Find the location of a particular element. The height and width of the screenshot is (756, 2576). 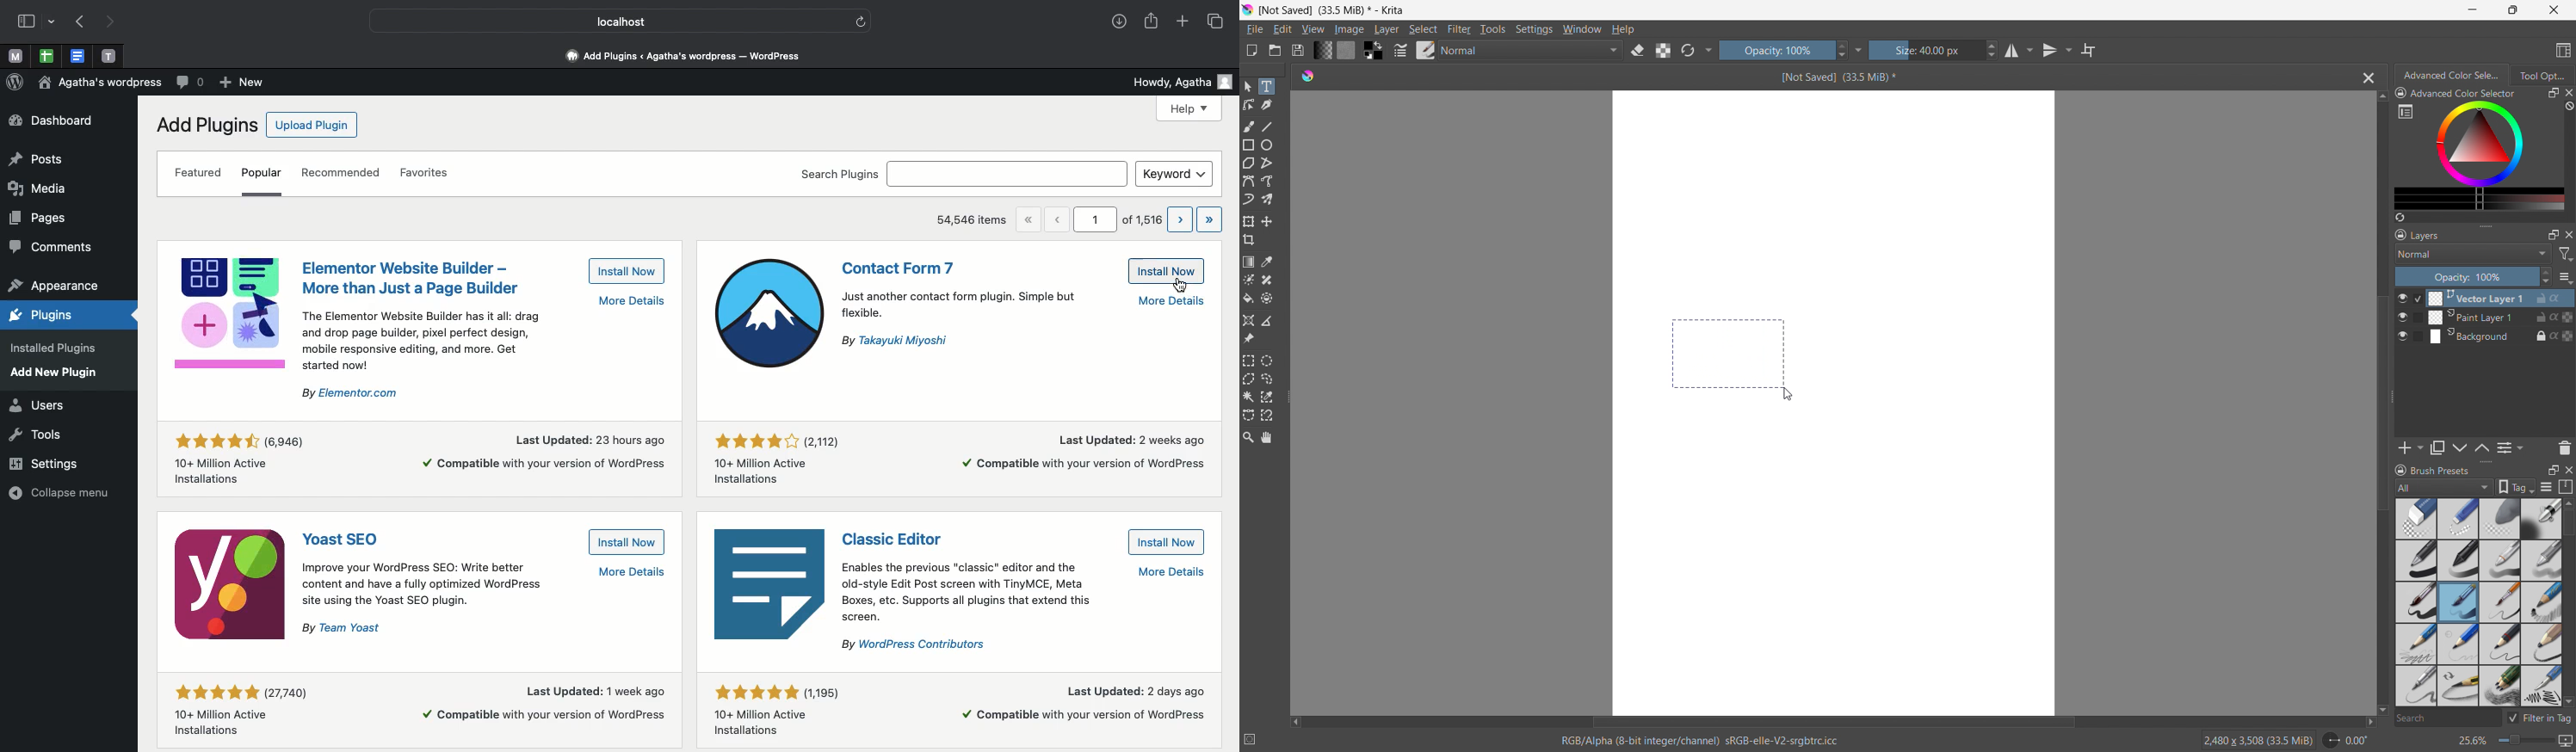

ellipse tool is located at coordinates (1267, 145).